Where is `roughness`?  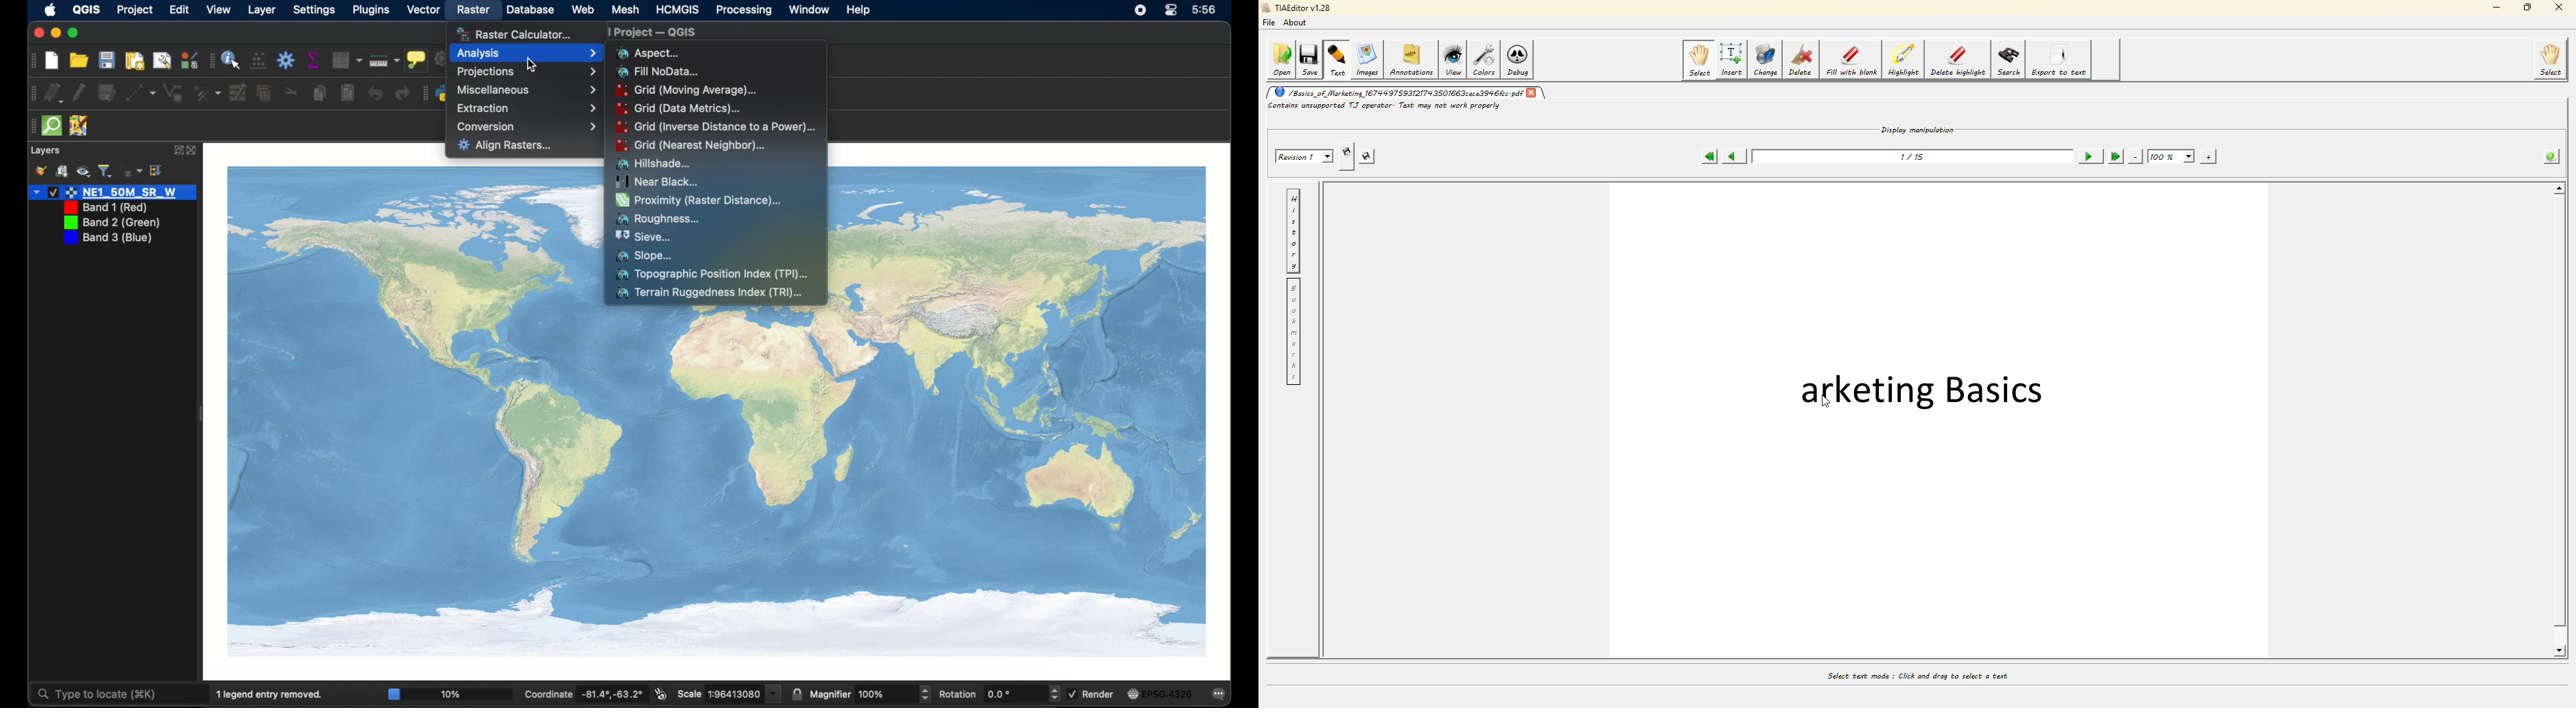
roughness is located at coordinates (659, 219).